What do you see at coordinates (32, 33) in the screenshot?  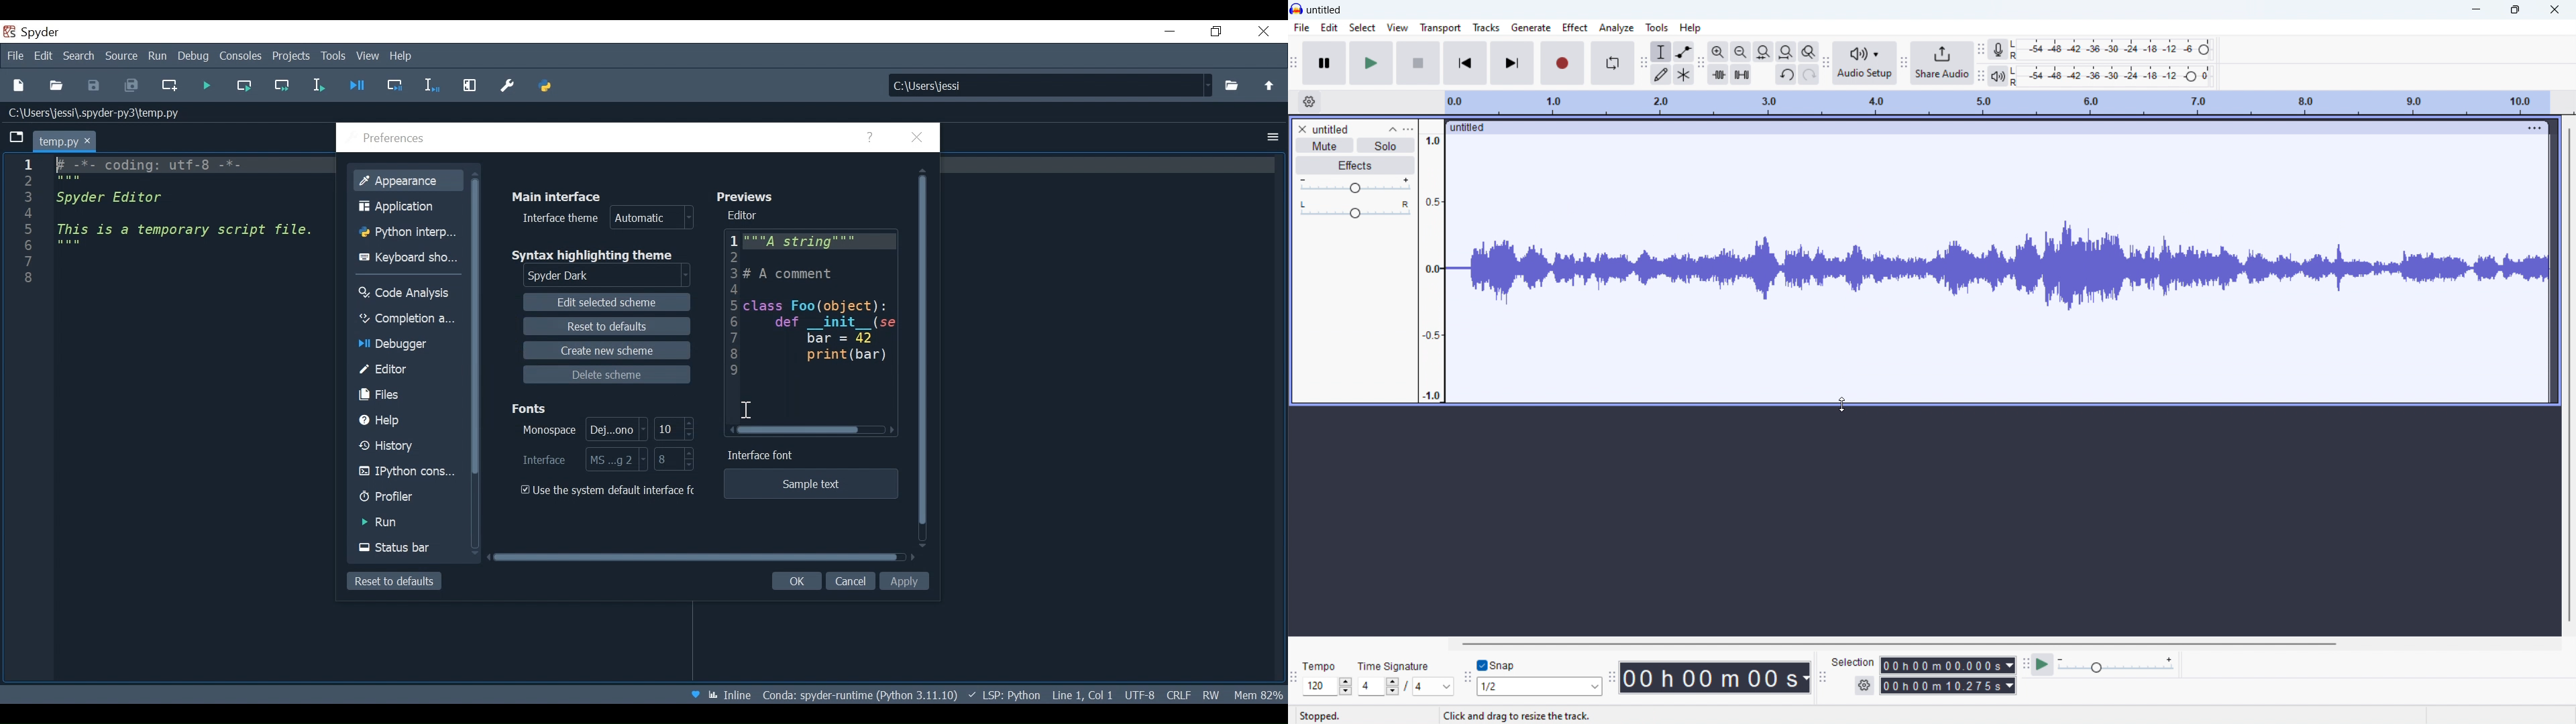 I see `Spyder Desktop Icon` at bounding box center [32, 33].